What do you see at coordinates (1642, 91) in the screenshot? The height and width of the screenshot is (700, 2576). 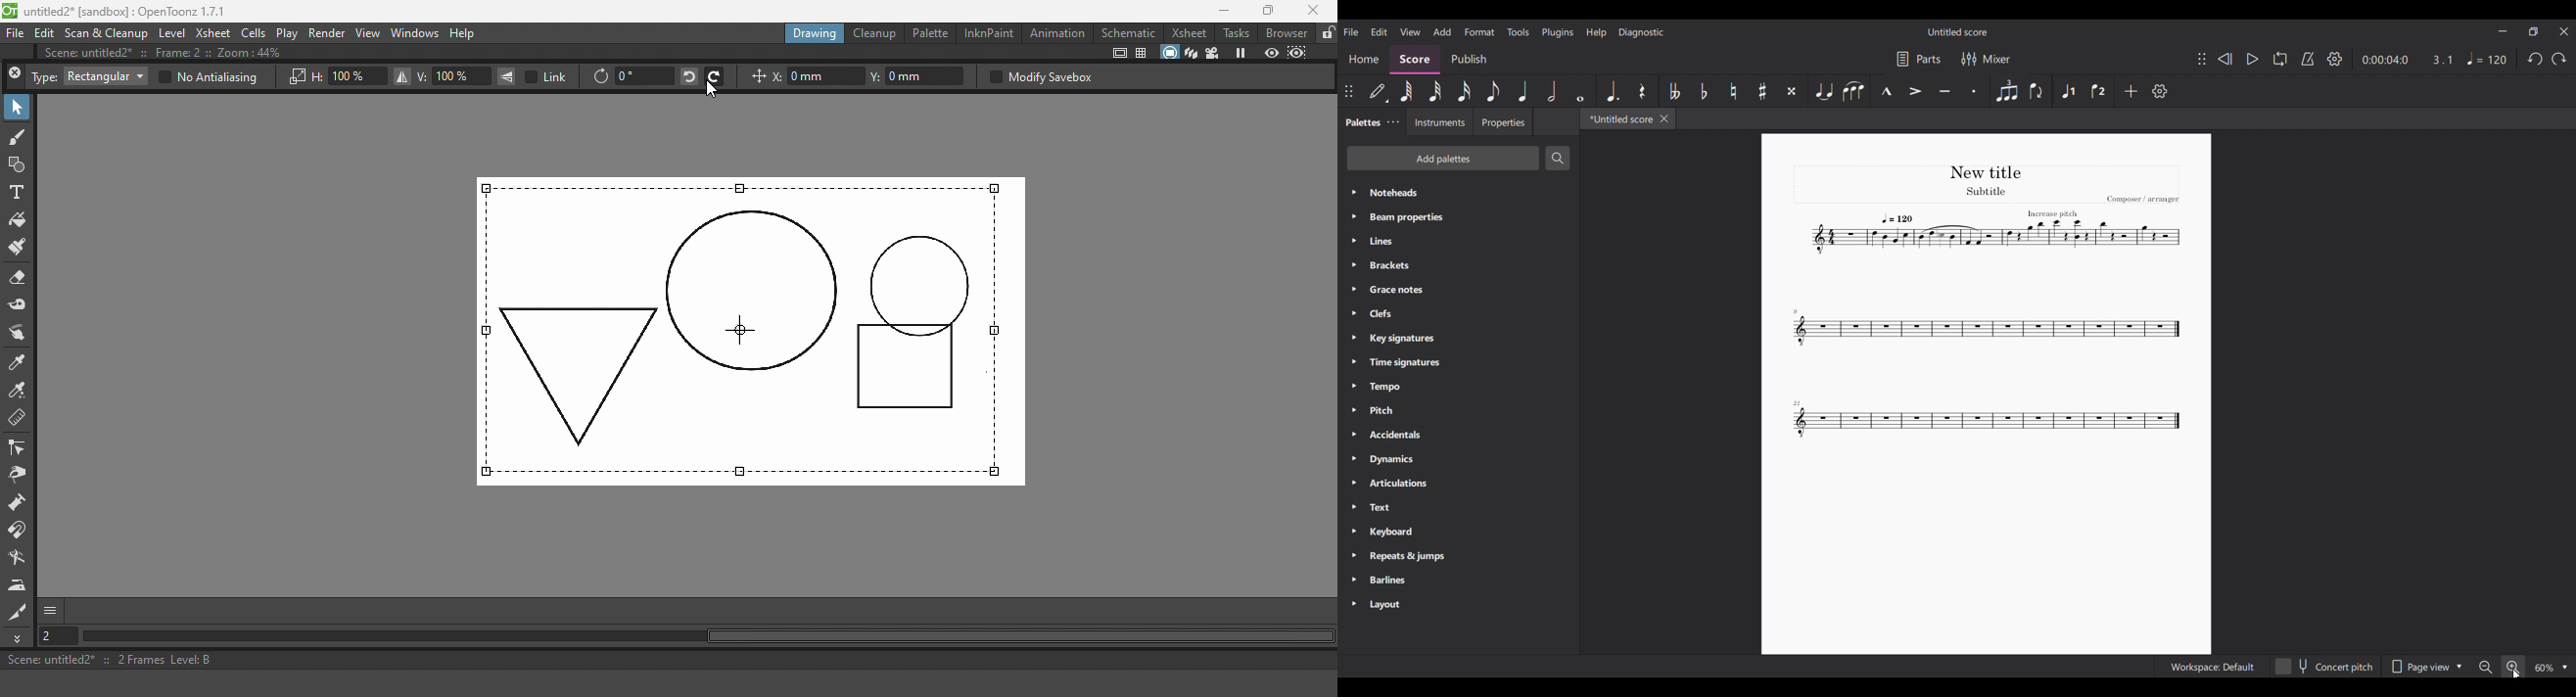 I see `Rest` at bounding box center [1642, 91].